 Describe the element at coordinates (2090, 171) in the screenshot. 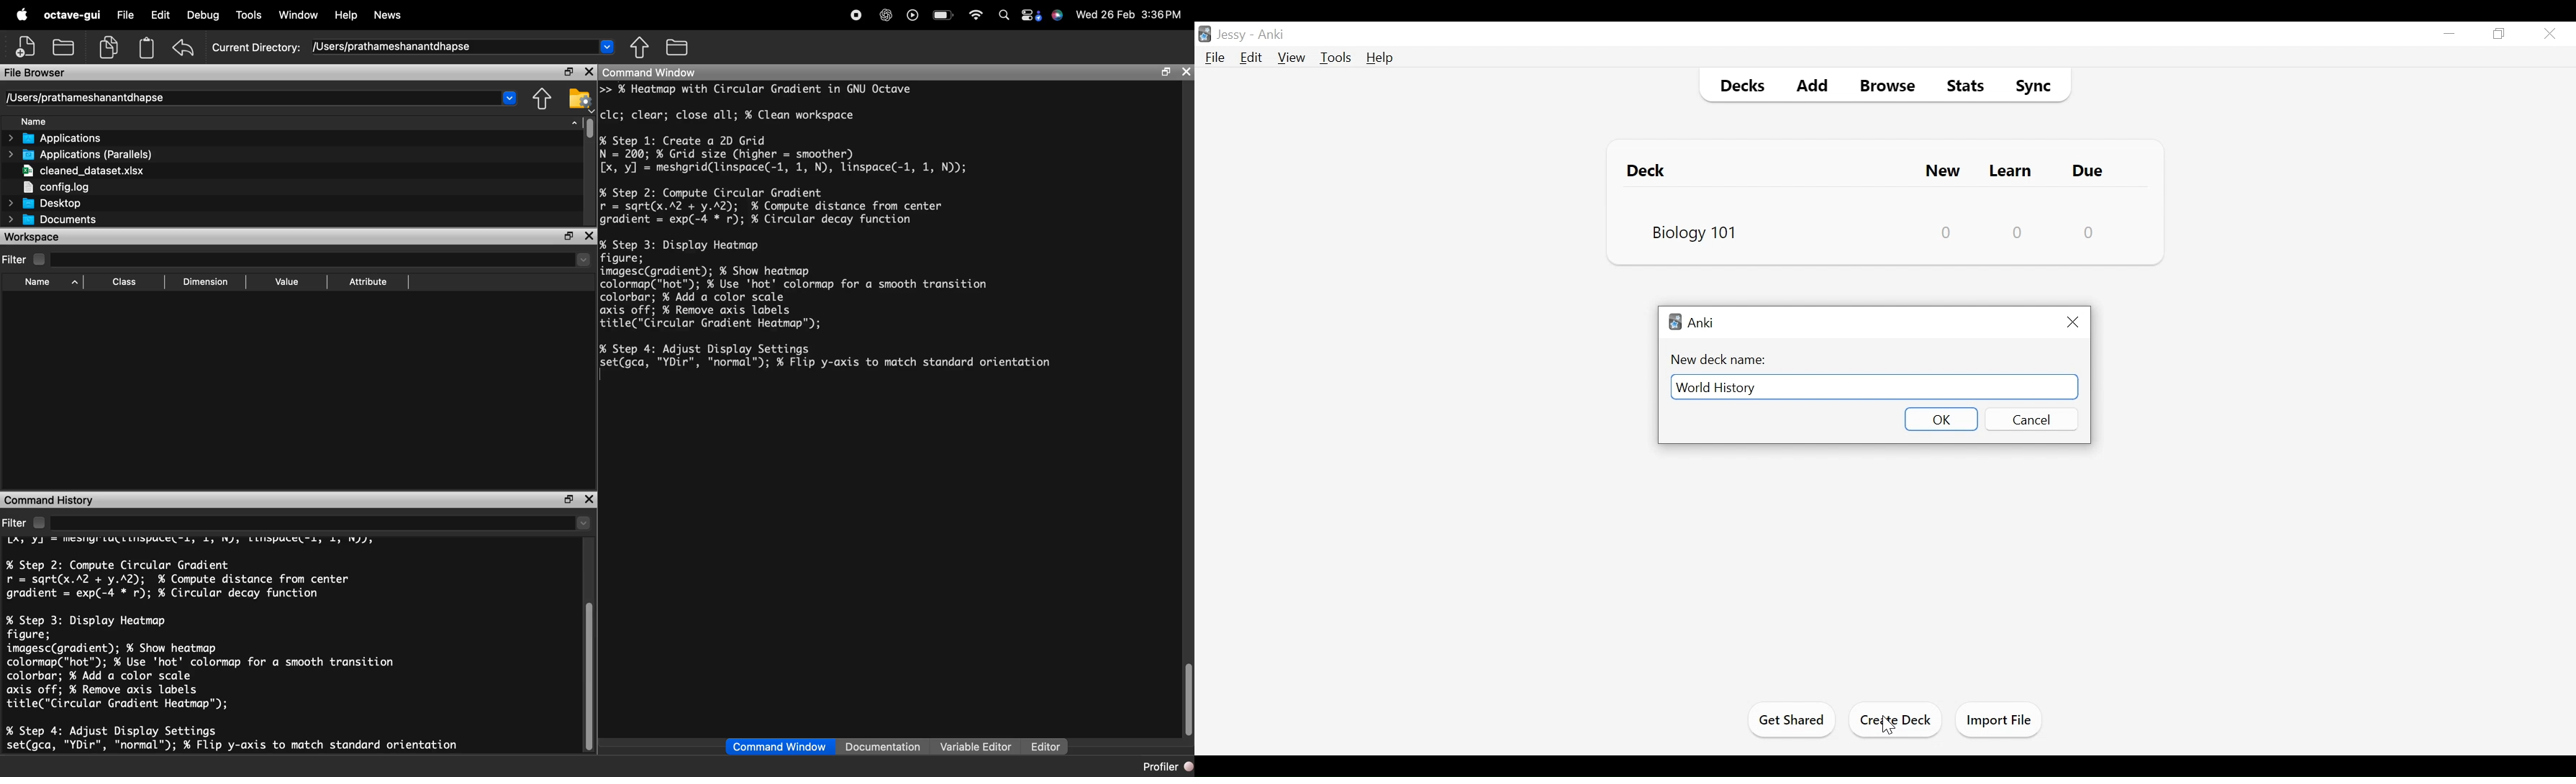

I see `Due Card` at that location.